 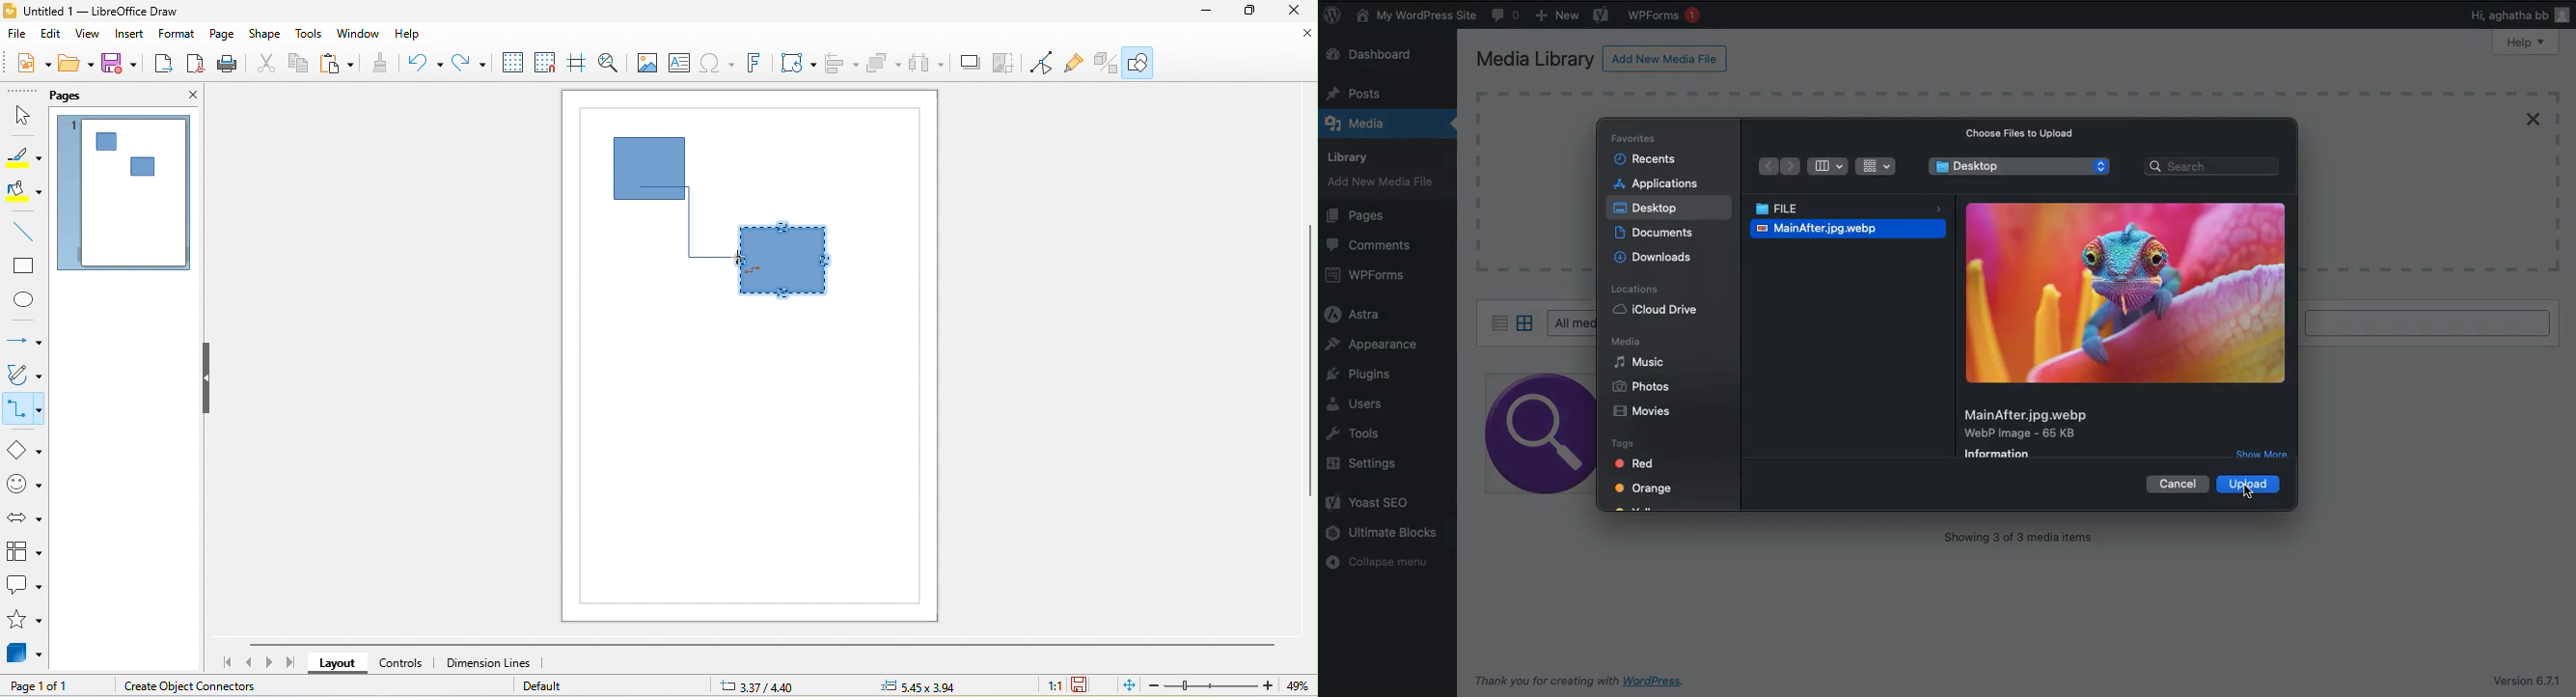 What do you see at coordinates (187, 96) in the screenshot?
I see `close` at bounding box center [187, 96].